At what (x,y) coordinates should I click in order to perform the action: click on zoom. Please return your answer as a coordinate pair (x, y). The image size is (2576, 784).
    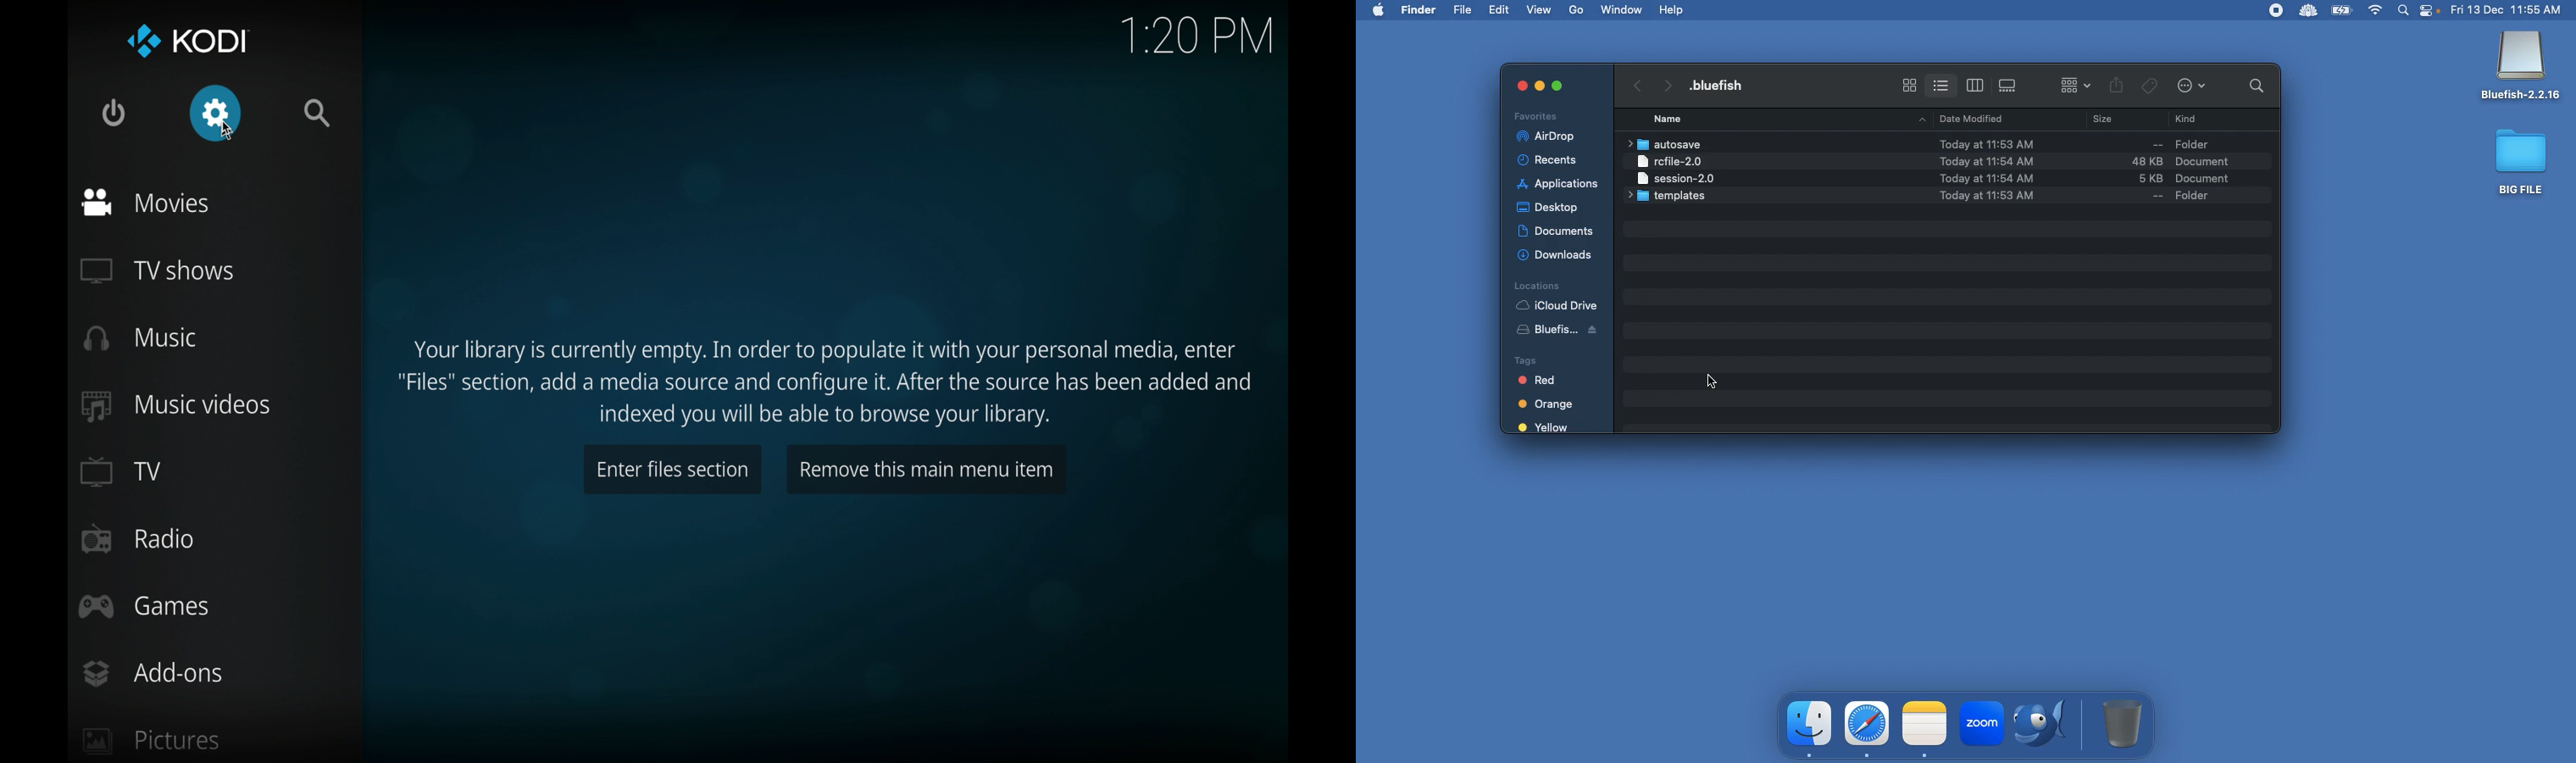
    Looking at the image, I should click on (1980, 726).